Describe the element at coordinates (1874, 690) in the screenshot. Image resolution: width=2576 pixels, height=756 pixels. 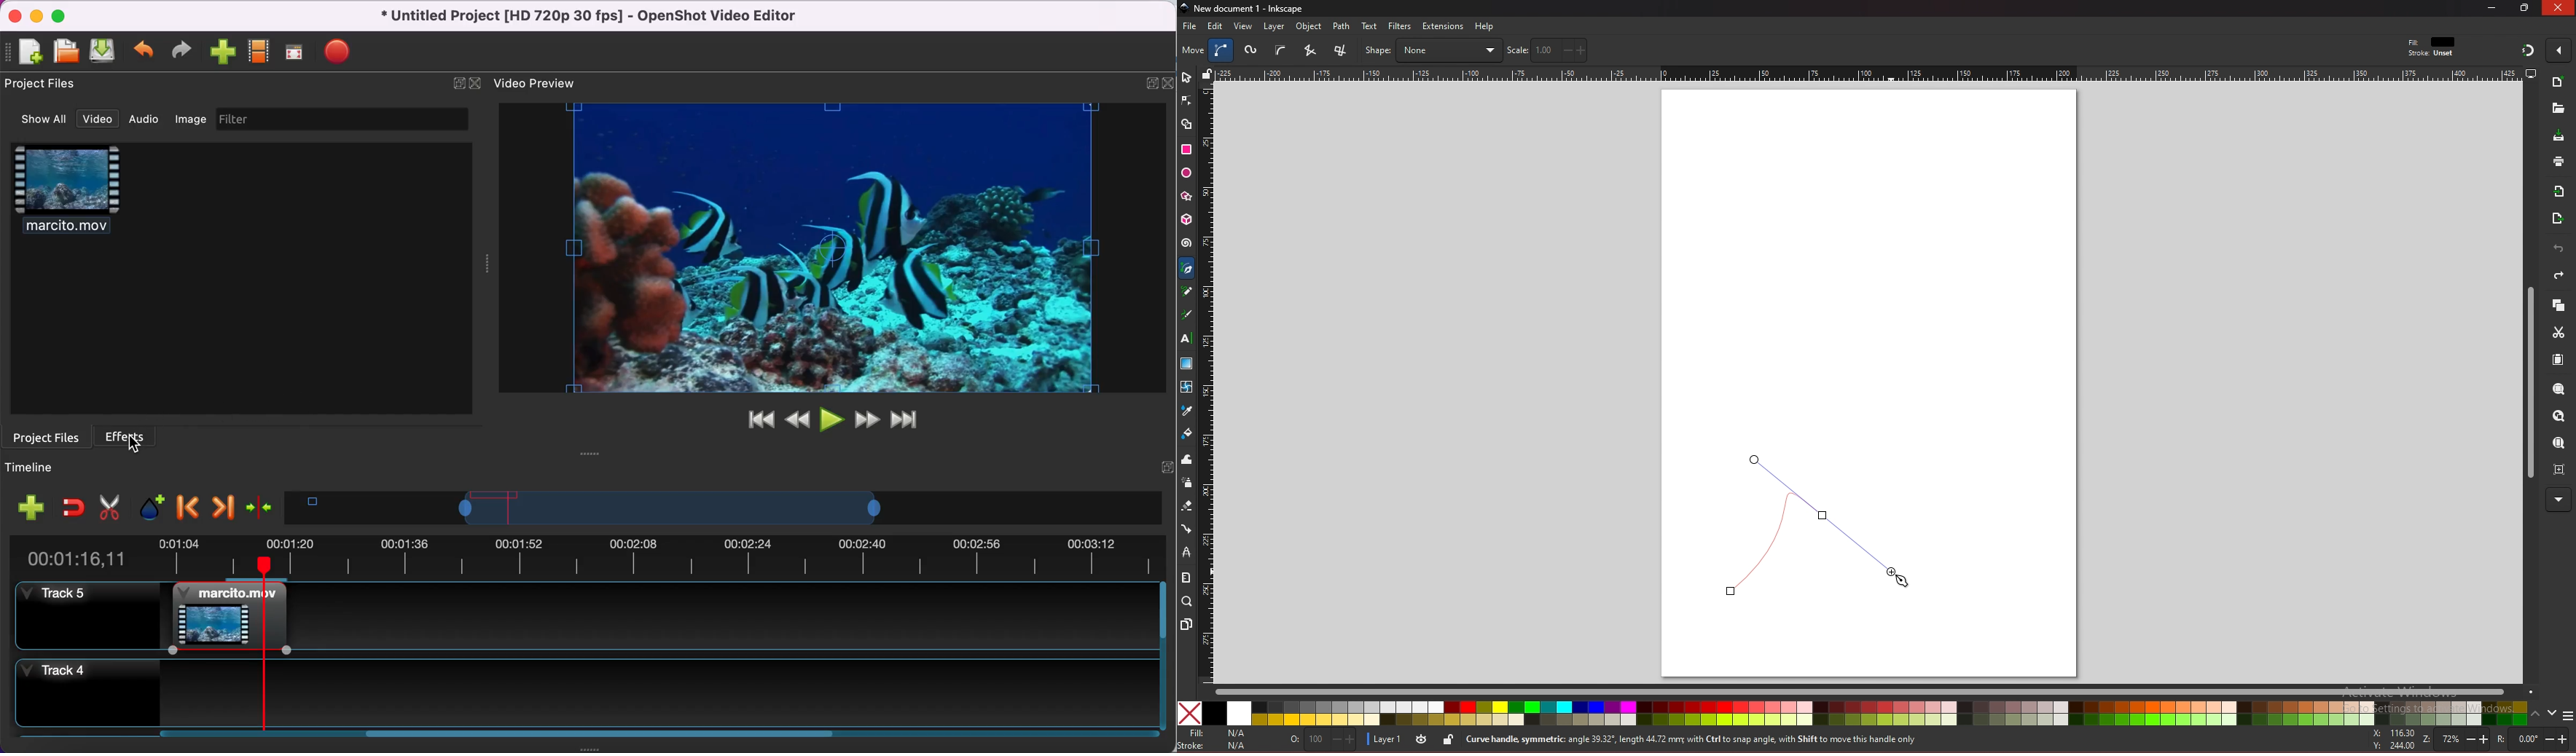
I see `scroll bar` at that location.